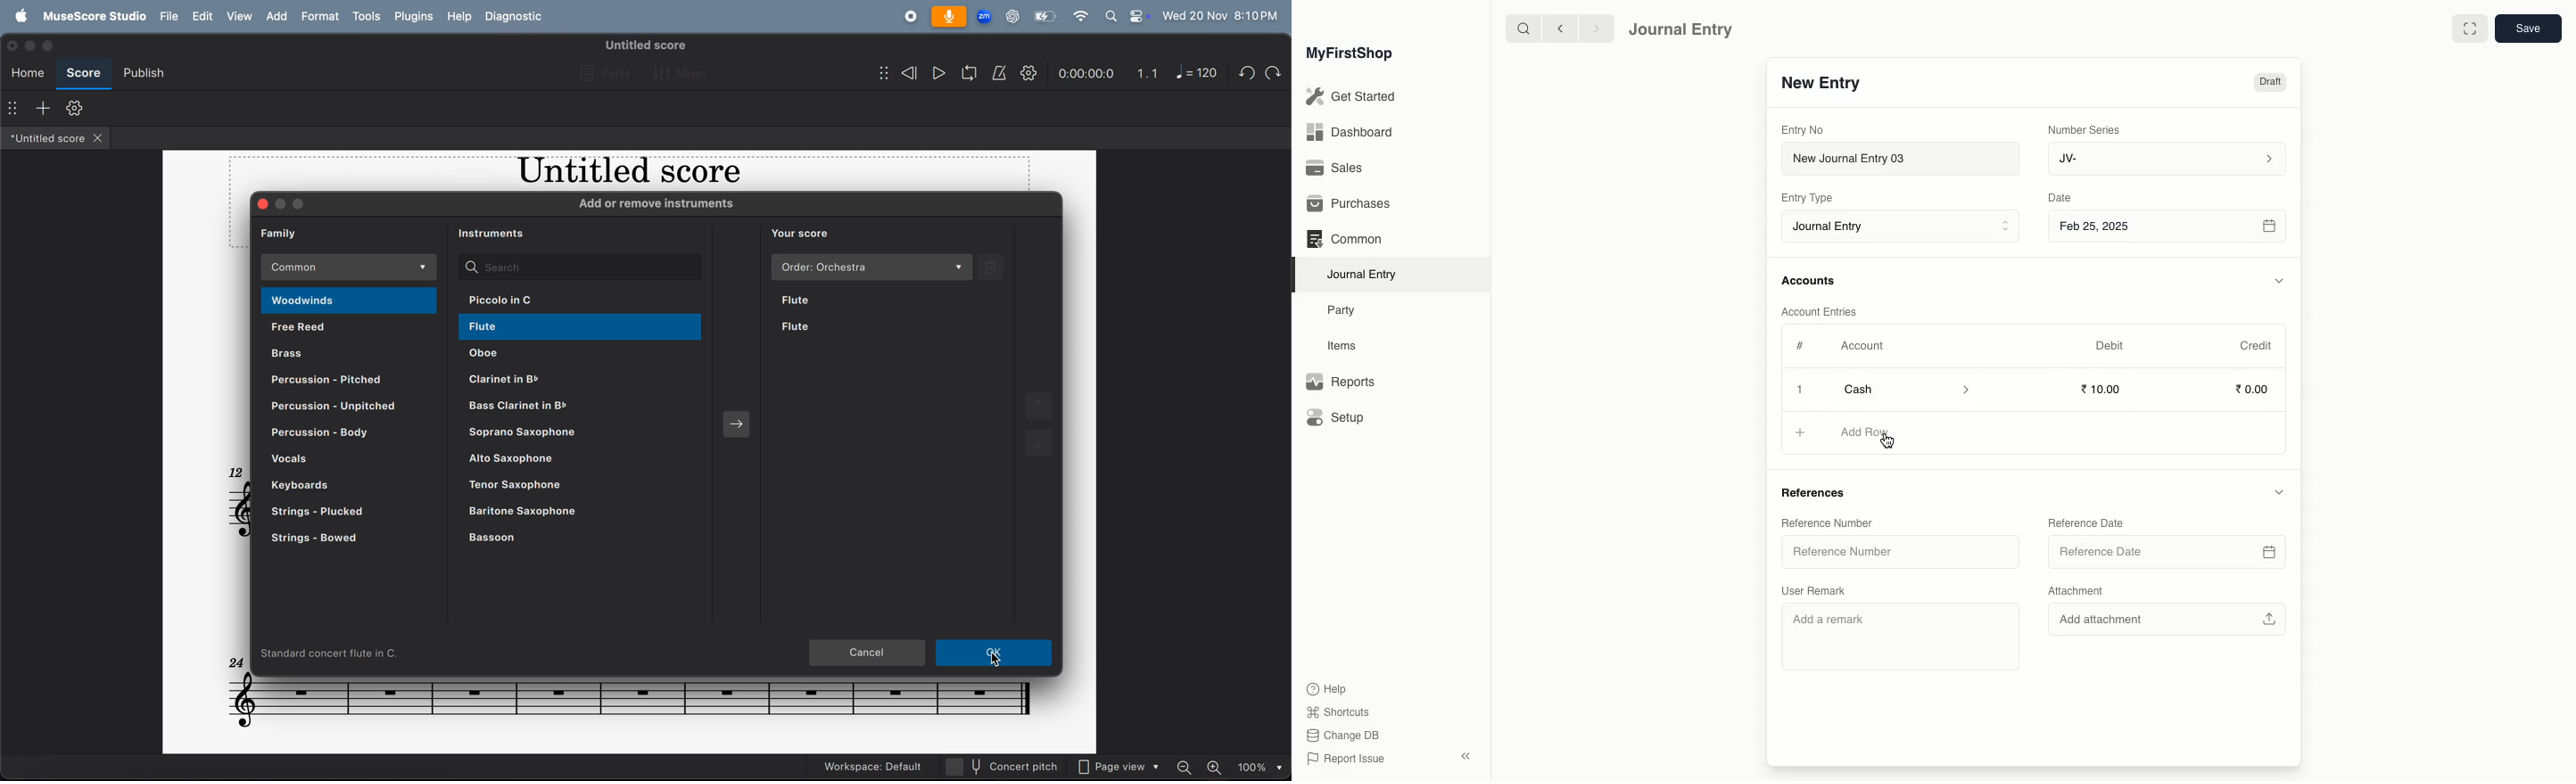  What do you see at coordinates (2167, 551) in the screenshot?
I see `Reference Date` at bounding box center [2167, 551].